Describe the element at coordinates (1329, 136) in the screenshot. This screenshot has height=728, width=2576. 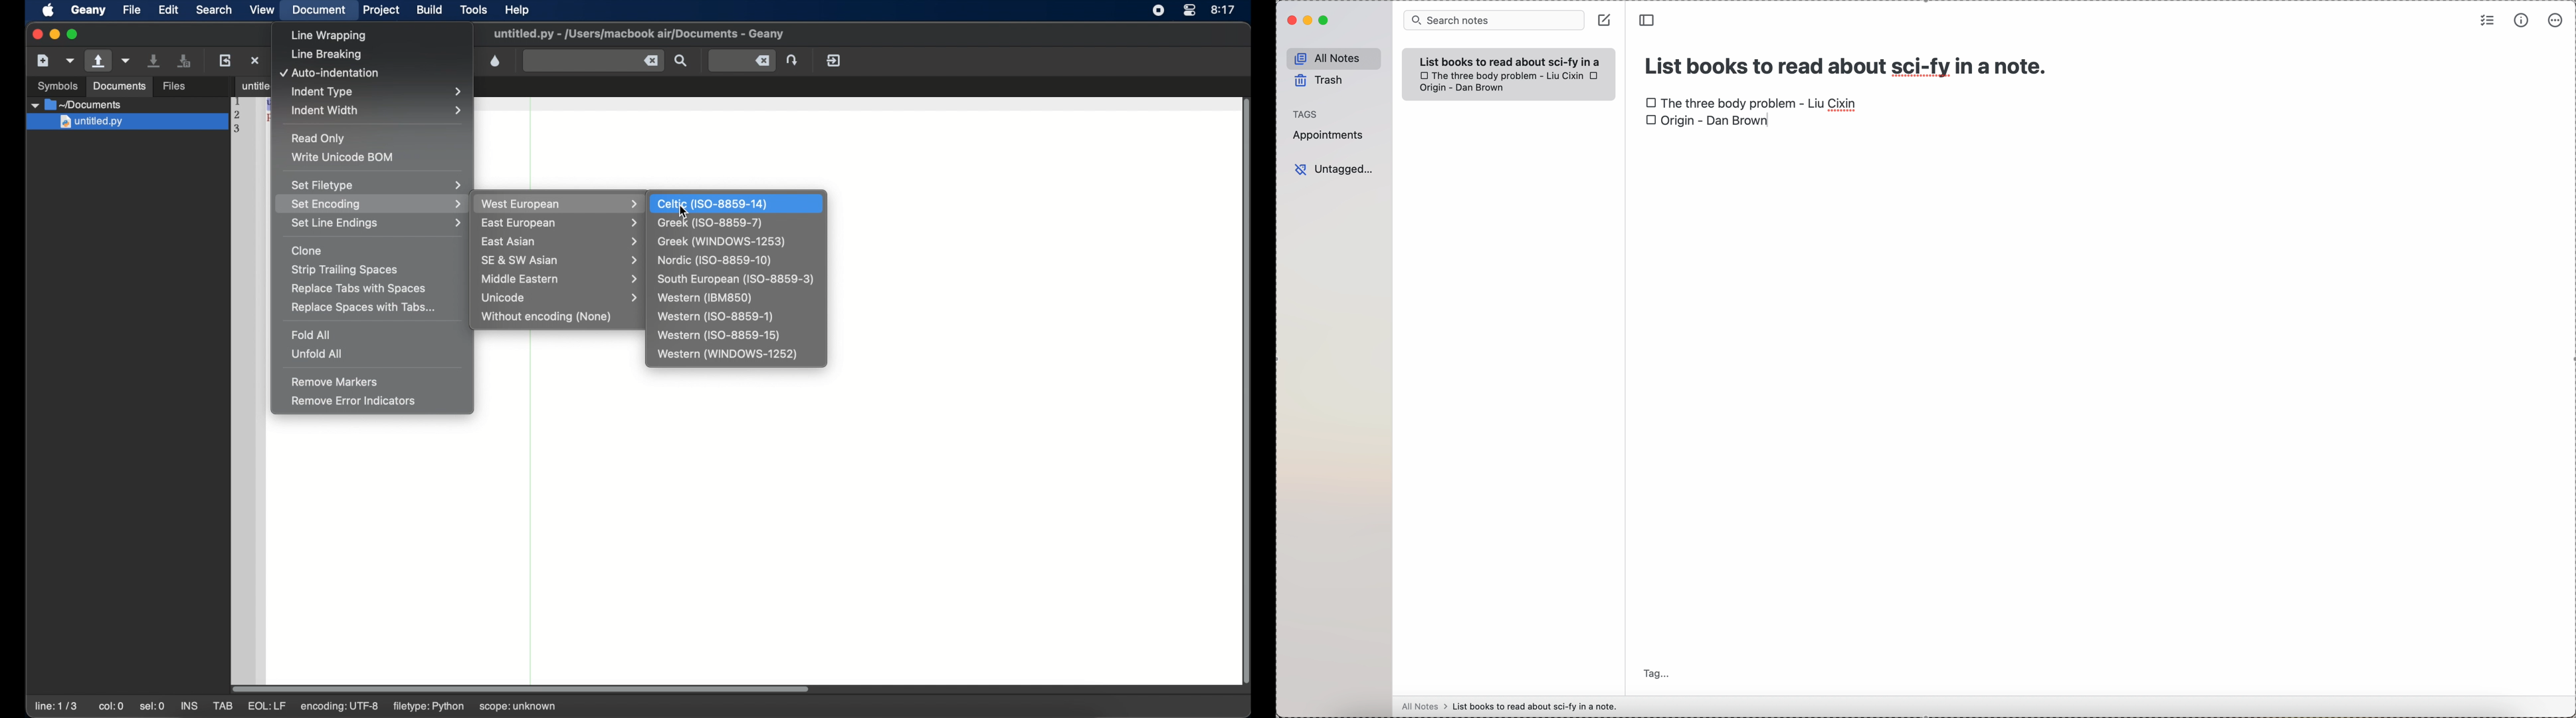
I see `appointments tag` at that location.